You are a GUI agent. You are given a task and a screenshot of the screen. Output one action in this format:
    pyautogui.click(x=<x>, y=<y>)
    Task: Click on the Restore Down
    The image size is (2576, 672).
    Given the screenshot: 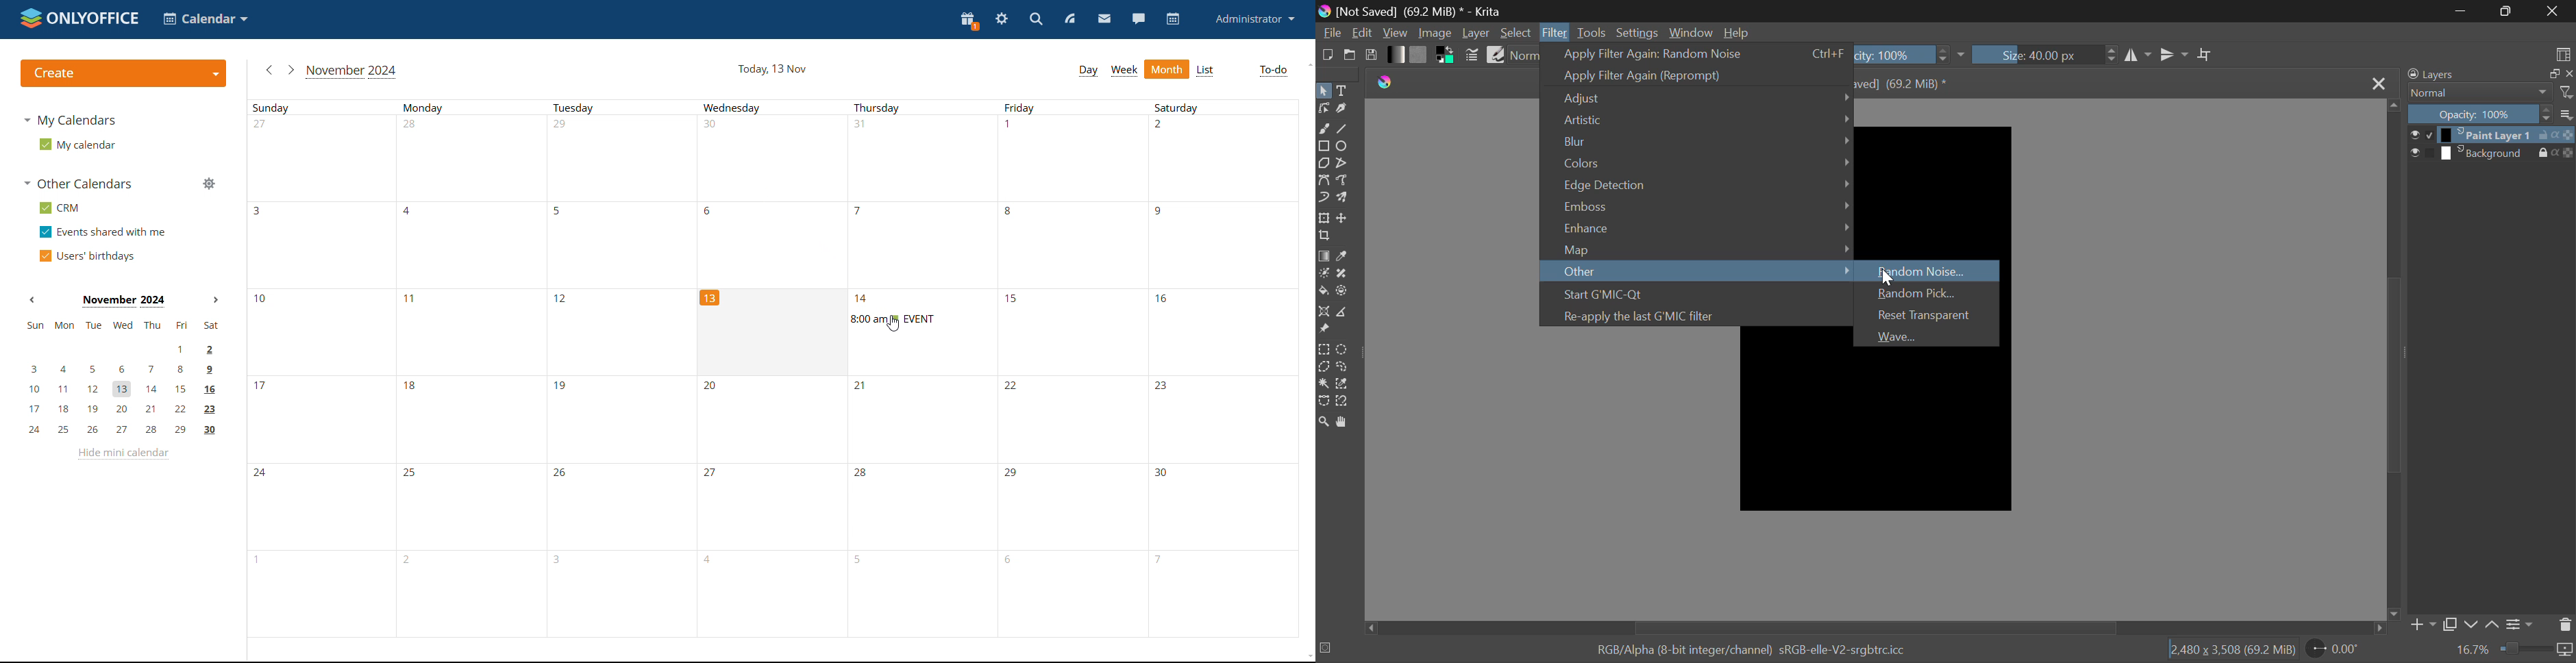 What is the action you would take?
    pyautogui.click(x=2463, y=11)
    